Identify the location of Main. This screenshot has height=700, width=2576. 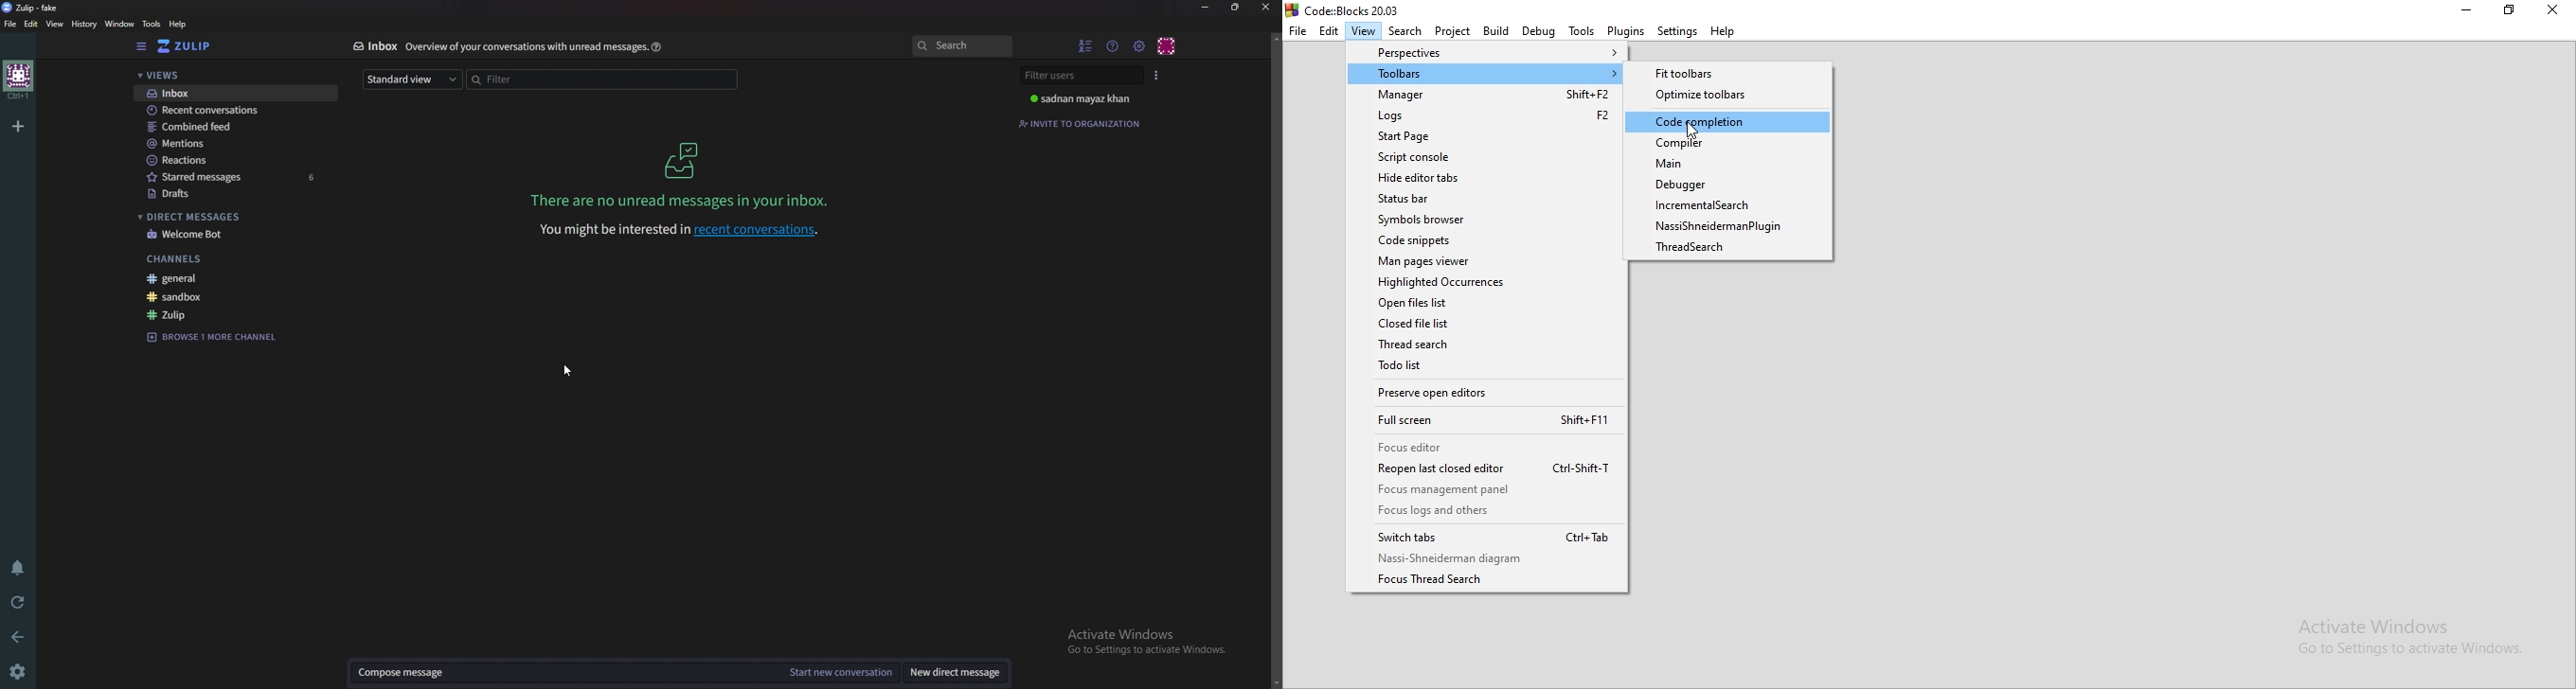
(1728, 165).